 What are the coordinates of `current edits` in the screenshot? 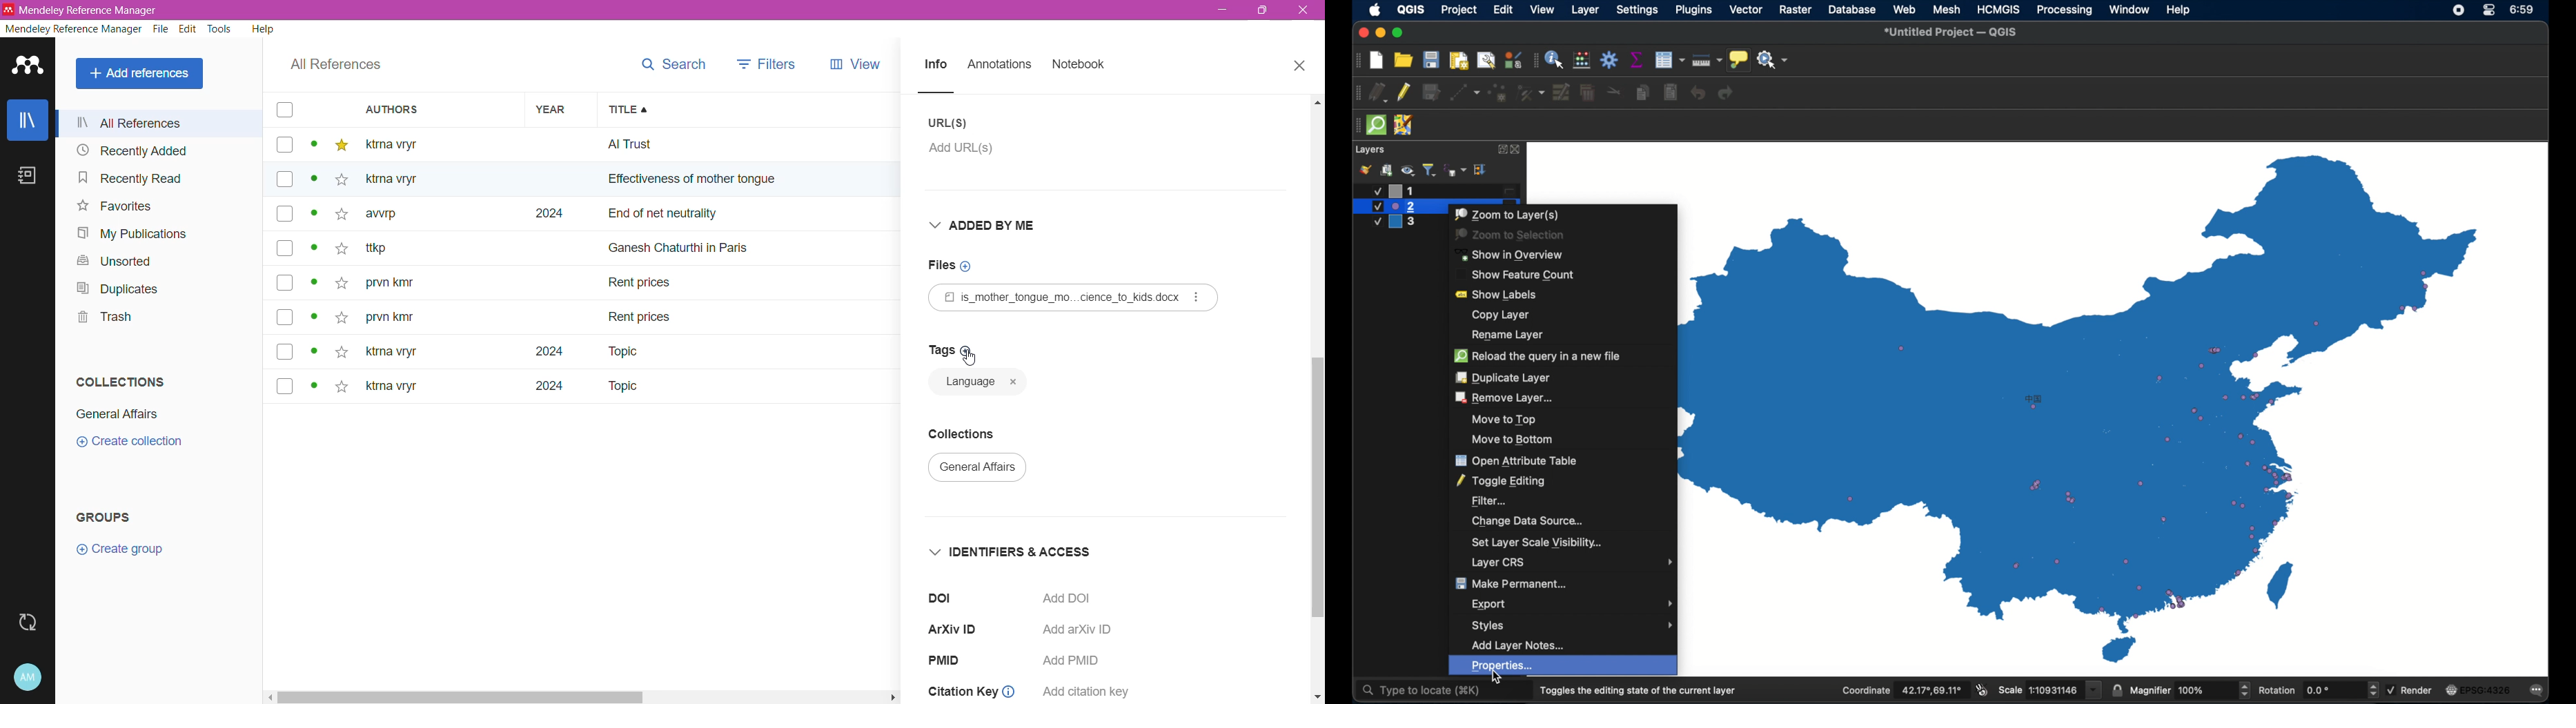 It's located at (1378, 92).